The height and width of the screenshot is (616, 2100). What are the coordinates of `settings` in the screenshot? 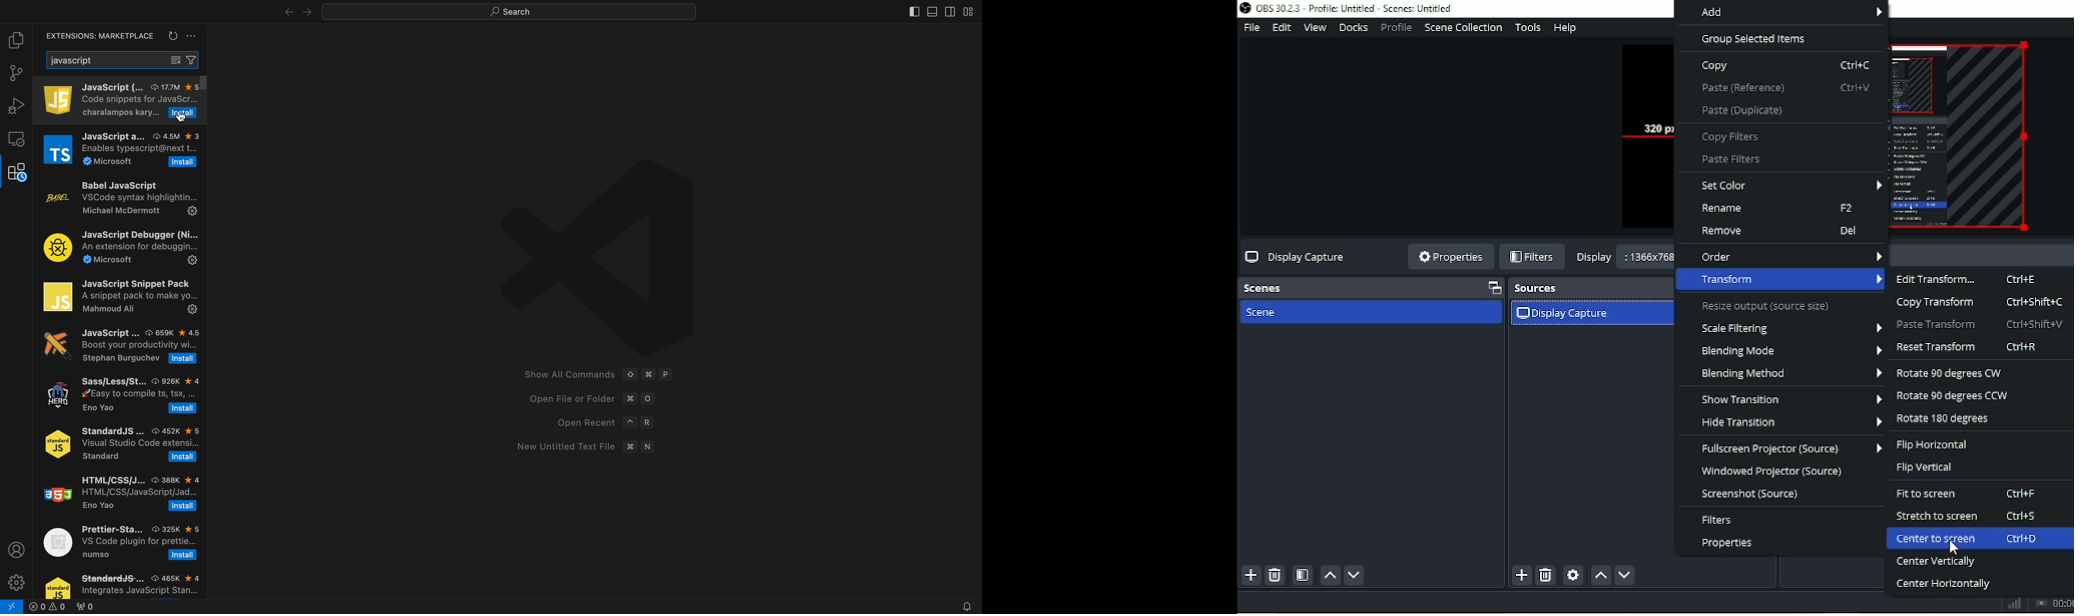 It's located at (192, 37).